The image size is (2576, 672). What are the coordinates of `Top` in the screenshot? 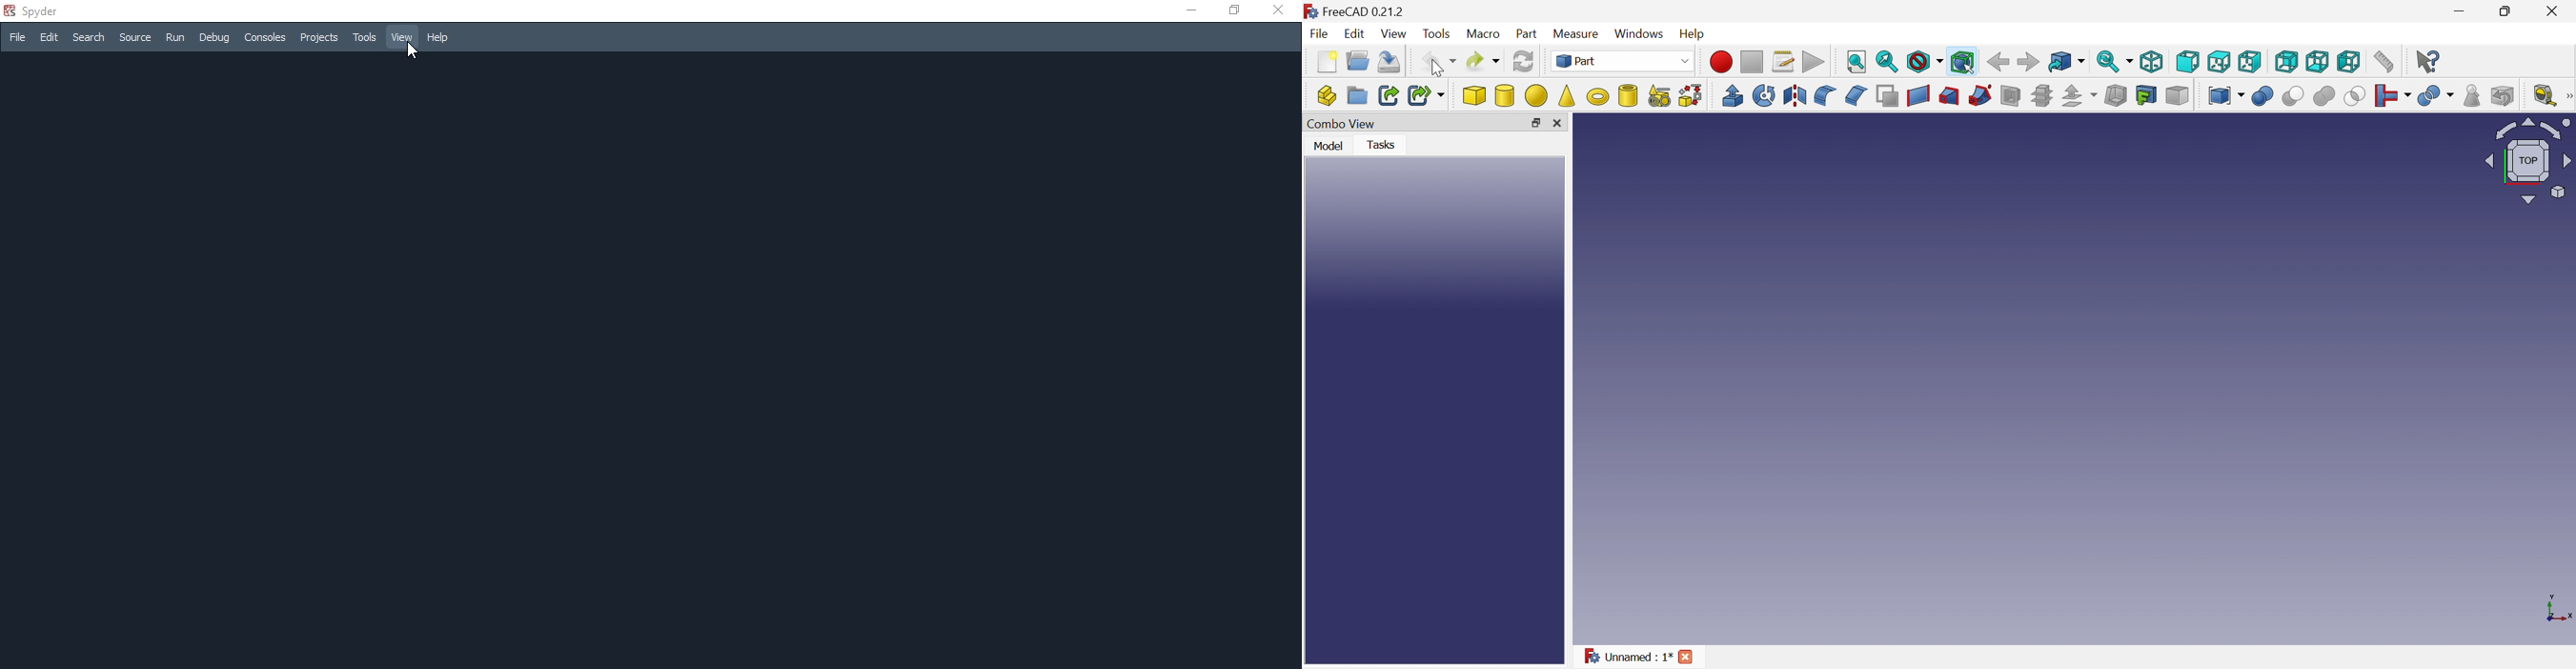 It's located at (2219, 61).